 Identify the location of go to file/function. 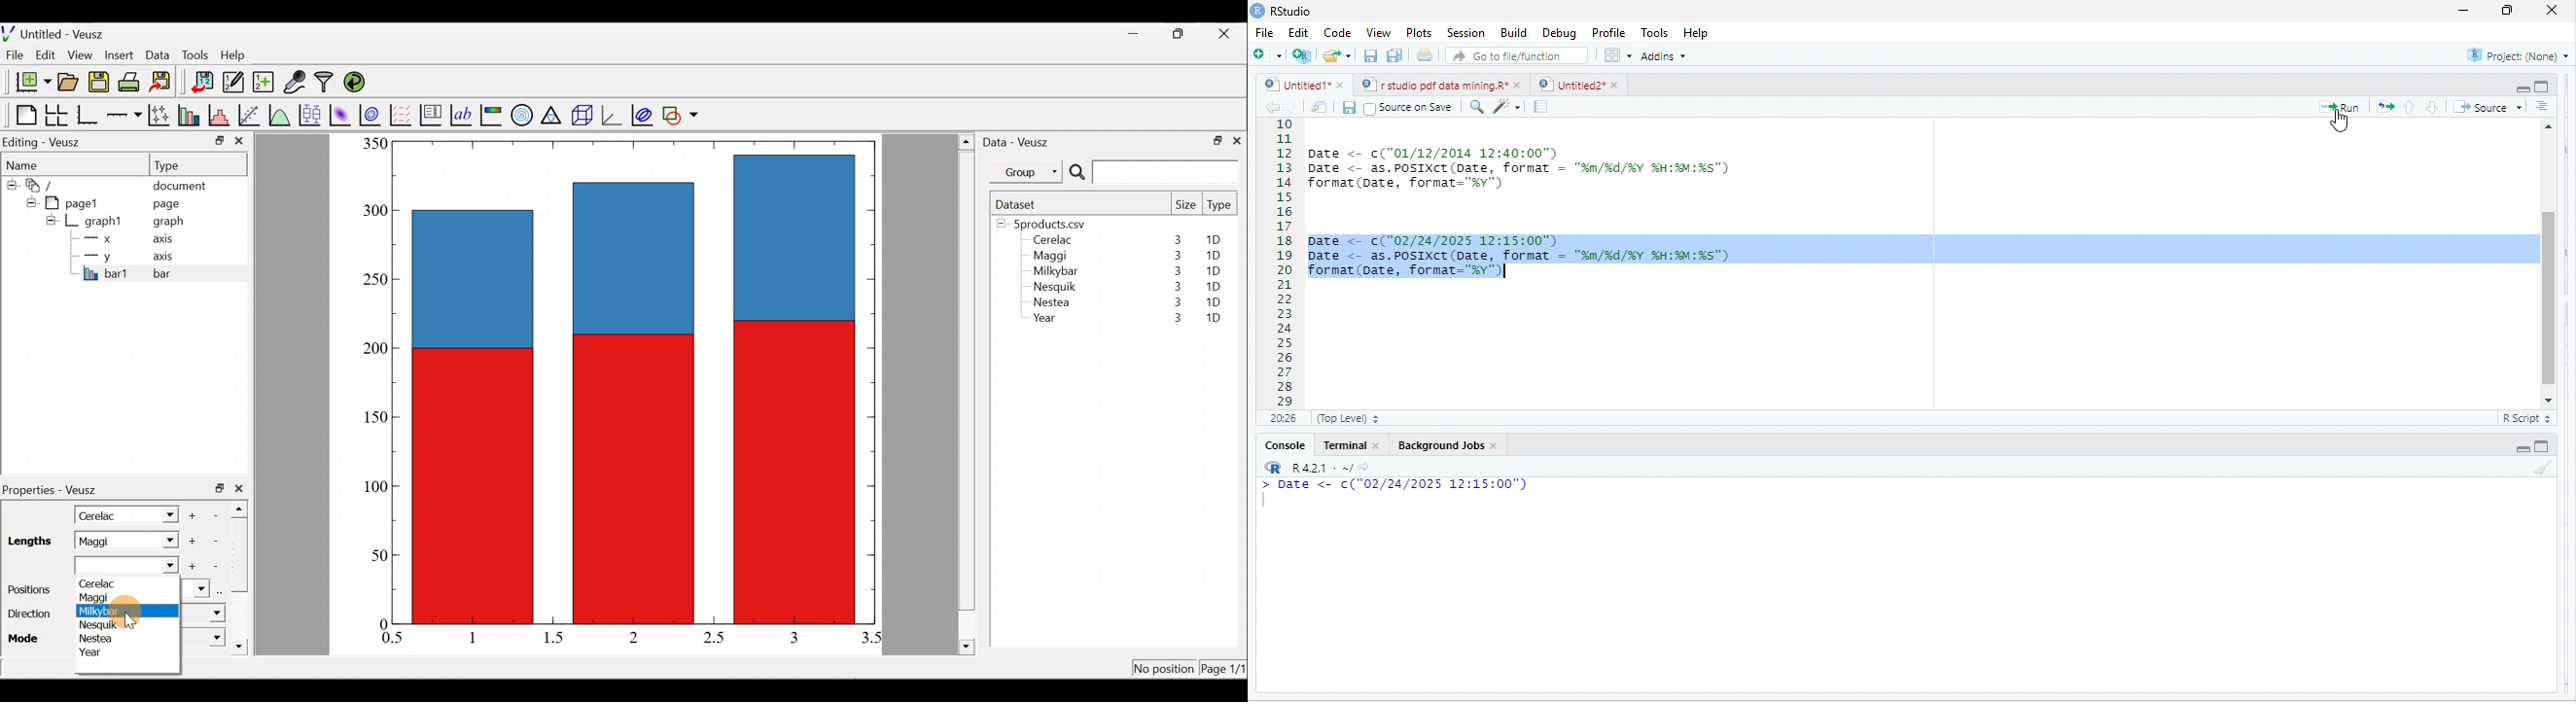
(1512, 58).